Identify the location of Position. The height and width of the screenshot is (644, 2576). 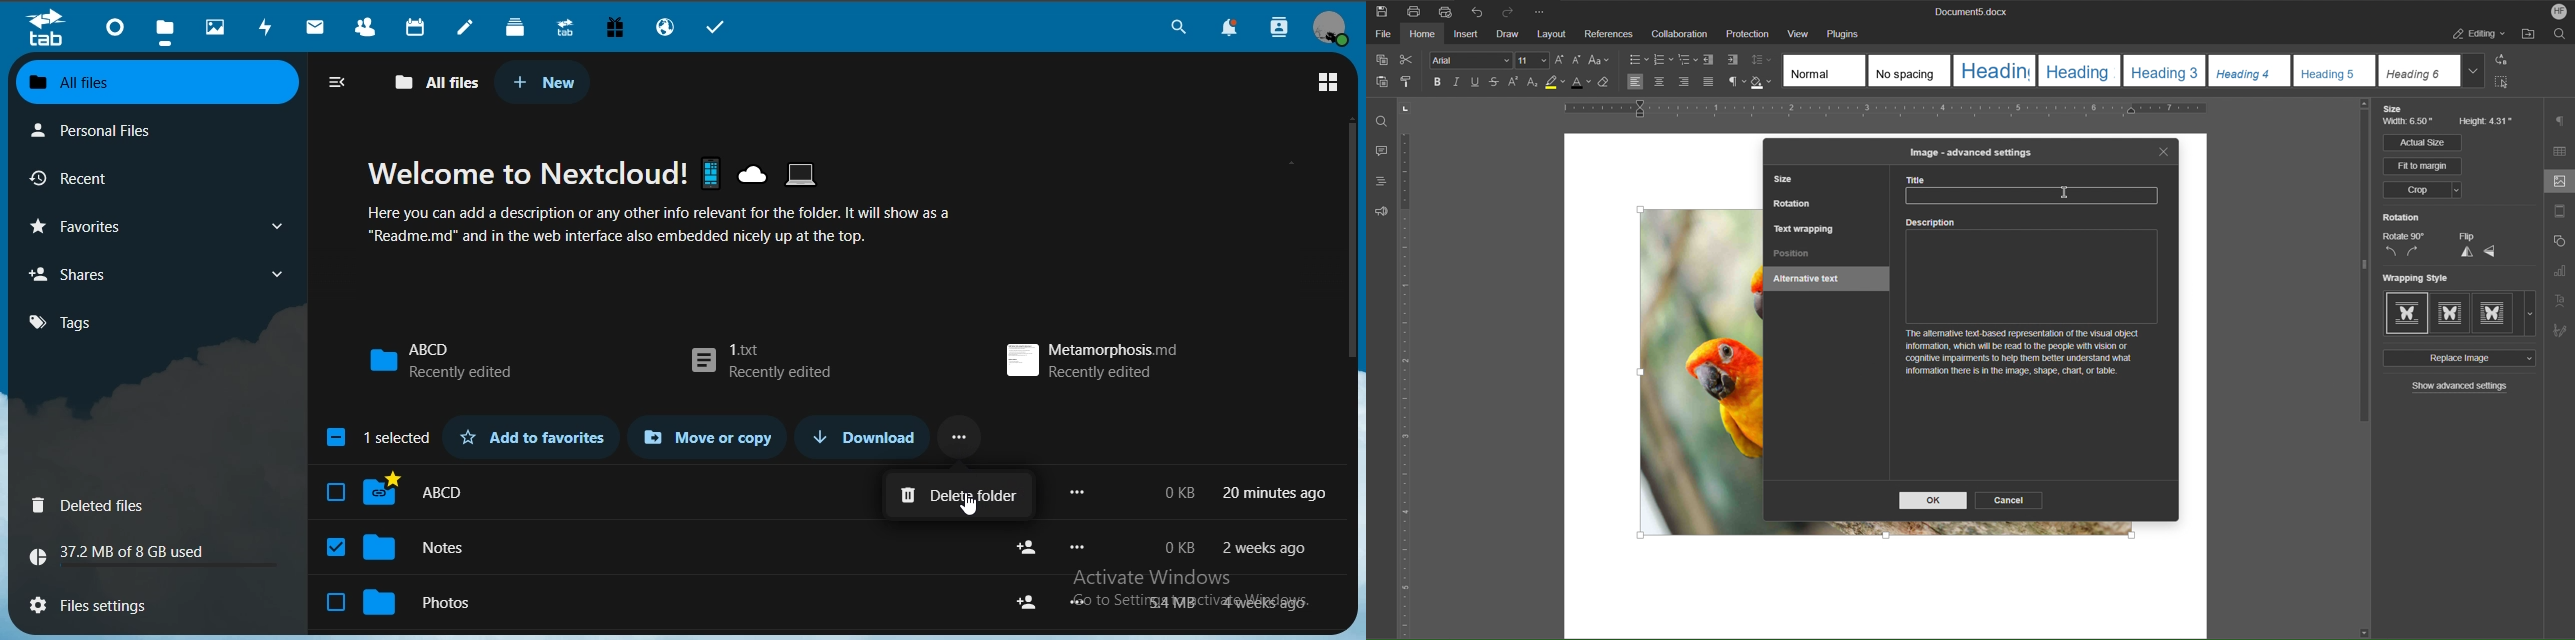
(1792, 254).